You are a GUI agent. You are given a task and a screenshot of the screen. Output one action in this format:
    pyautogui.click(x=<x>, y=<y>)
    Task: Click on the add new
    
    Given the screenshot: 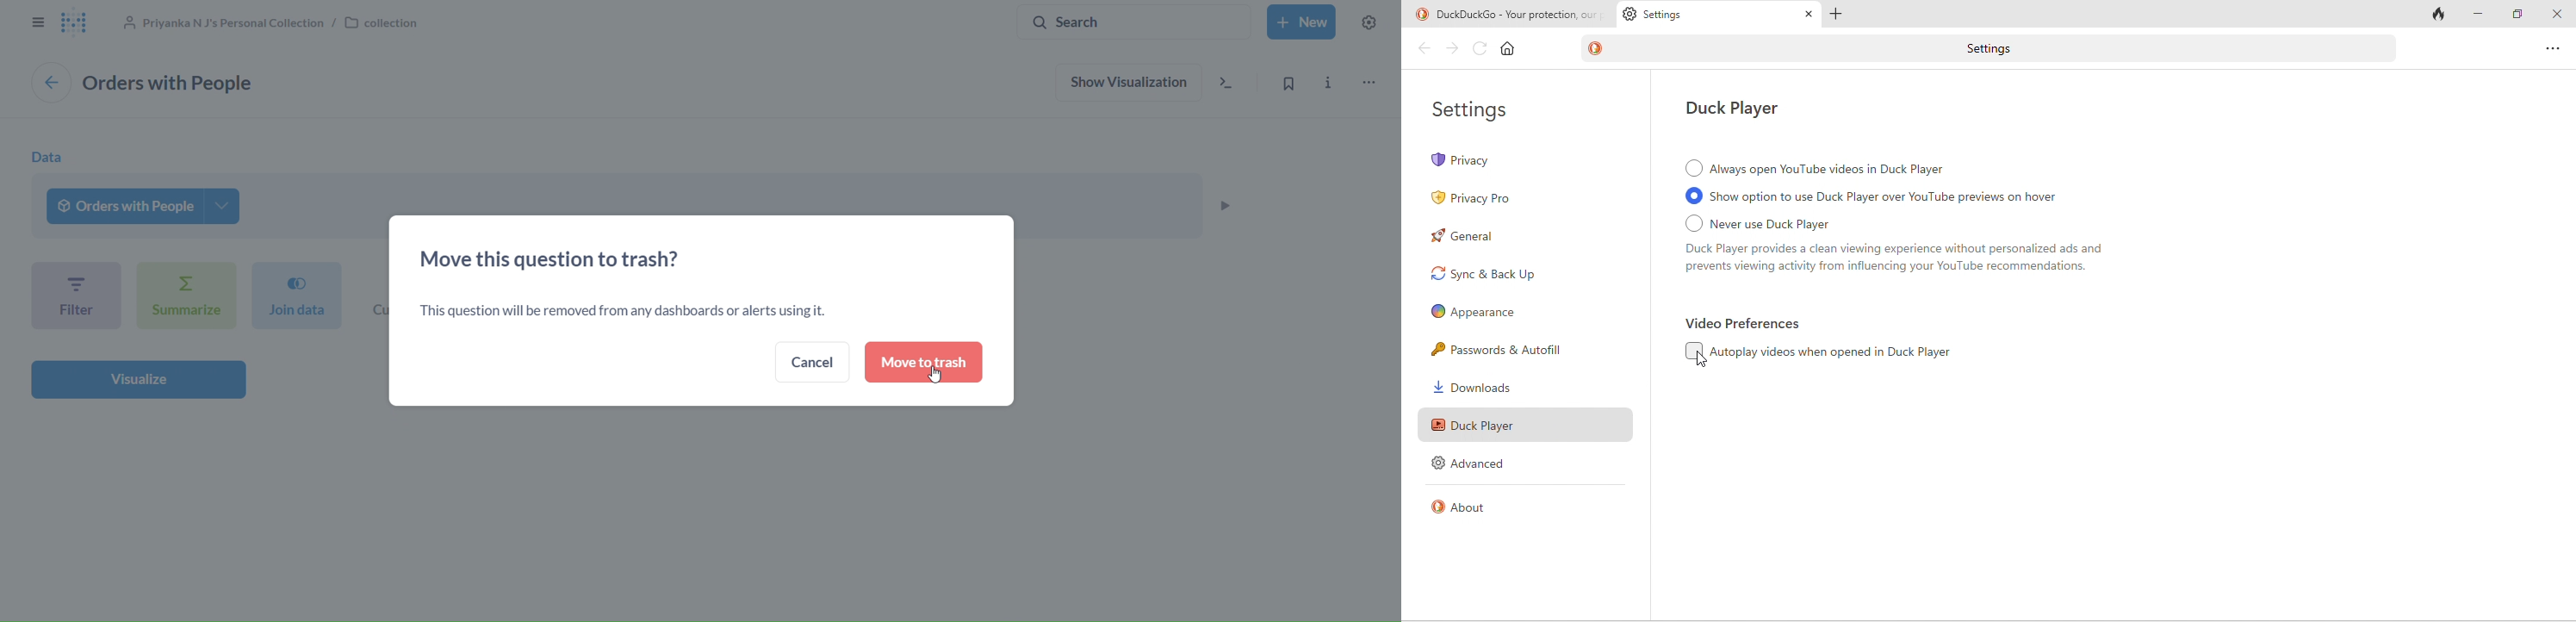 What is the action you would take?
    pyautogui.click(x=1843, y=15)
    